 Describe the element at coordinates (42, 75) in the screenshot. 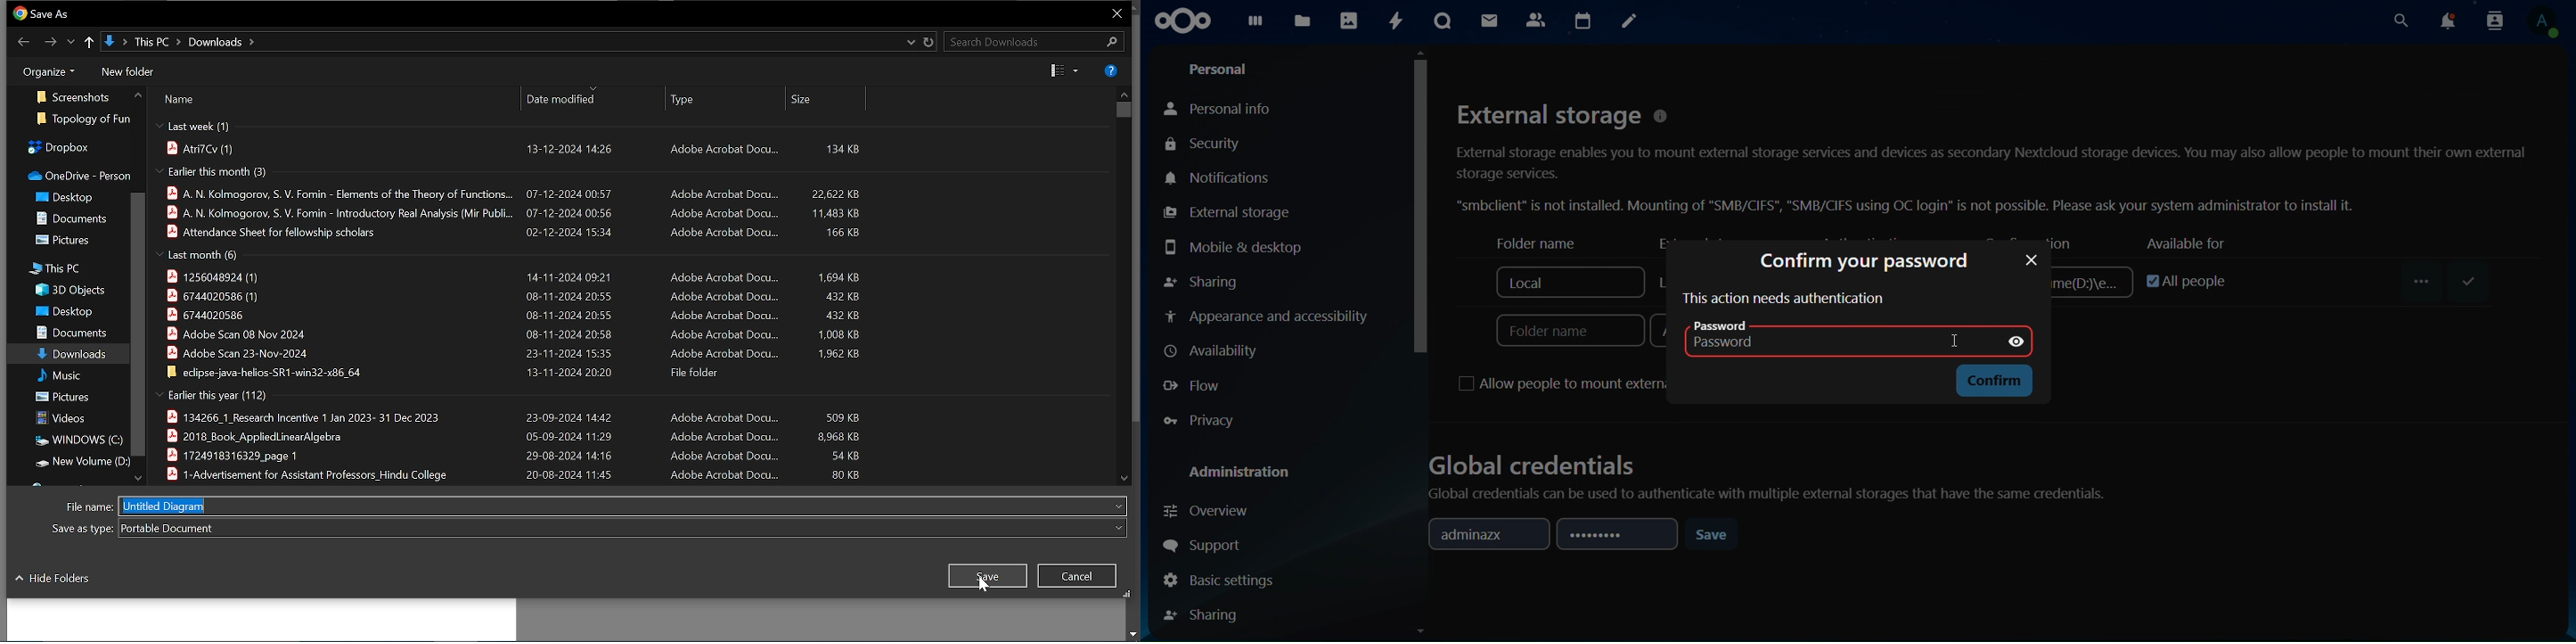

I see `Organize` at that location.